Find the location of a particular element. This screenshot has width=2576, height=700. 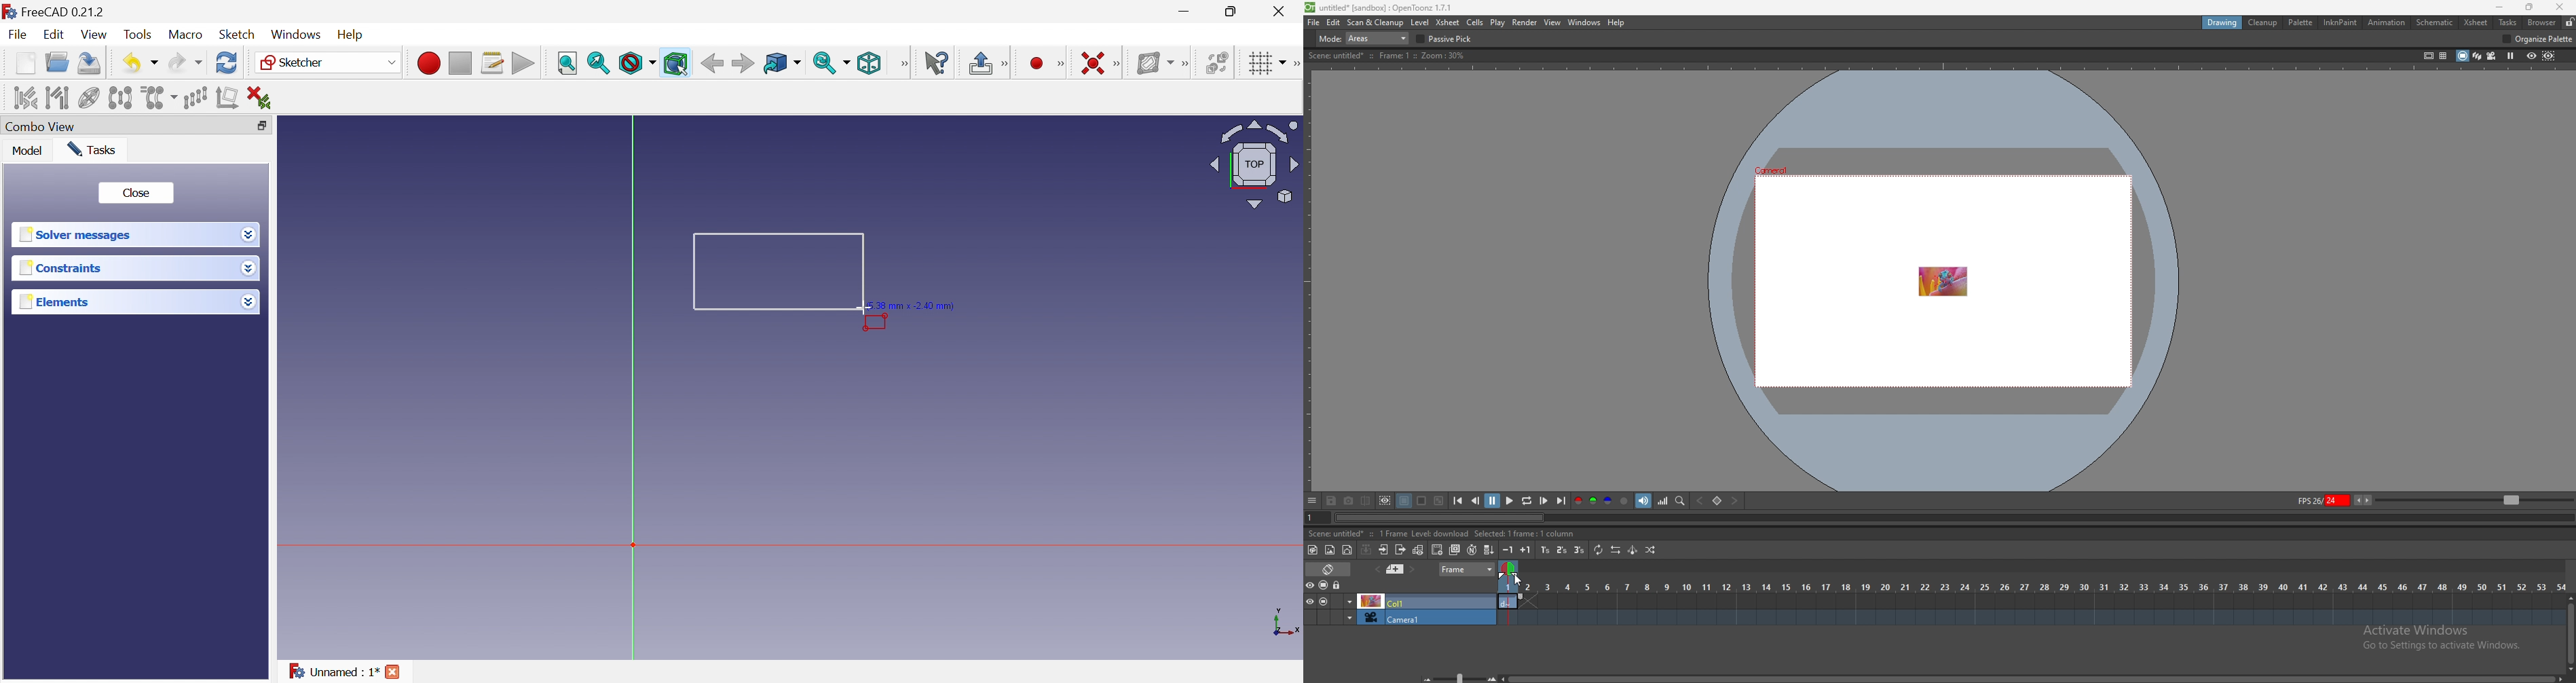

Stop macro recording is located at coordinates (460, 62).